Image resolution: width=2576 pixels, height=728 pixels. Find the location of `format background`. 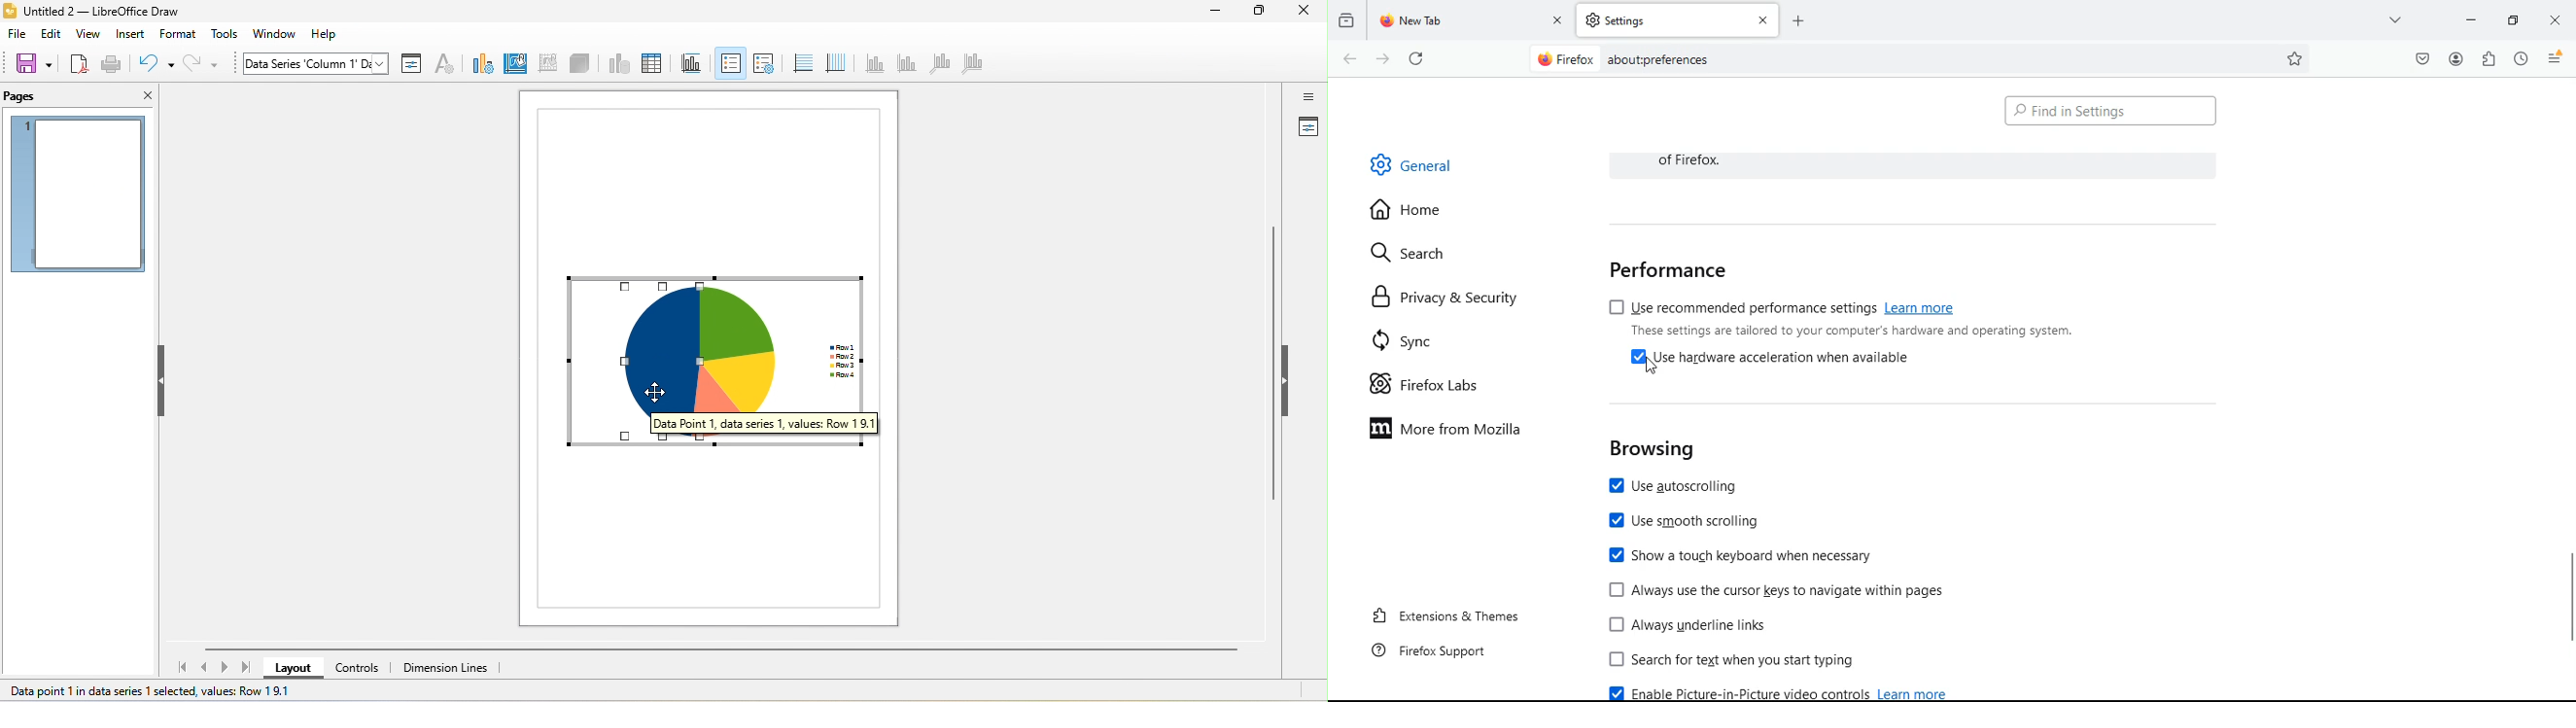

format background is located at coordinates (514, 63).